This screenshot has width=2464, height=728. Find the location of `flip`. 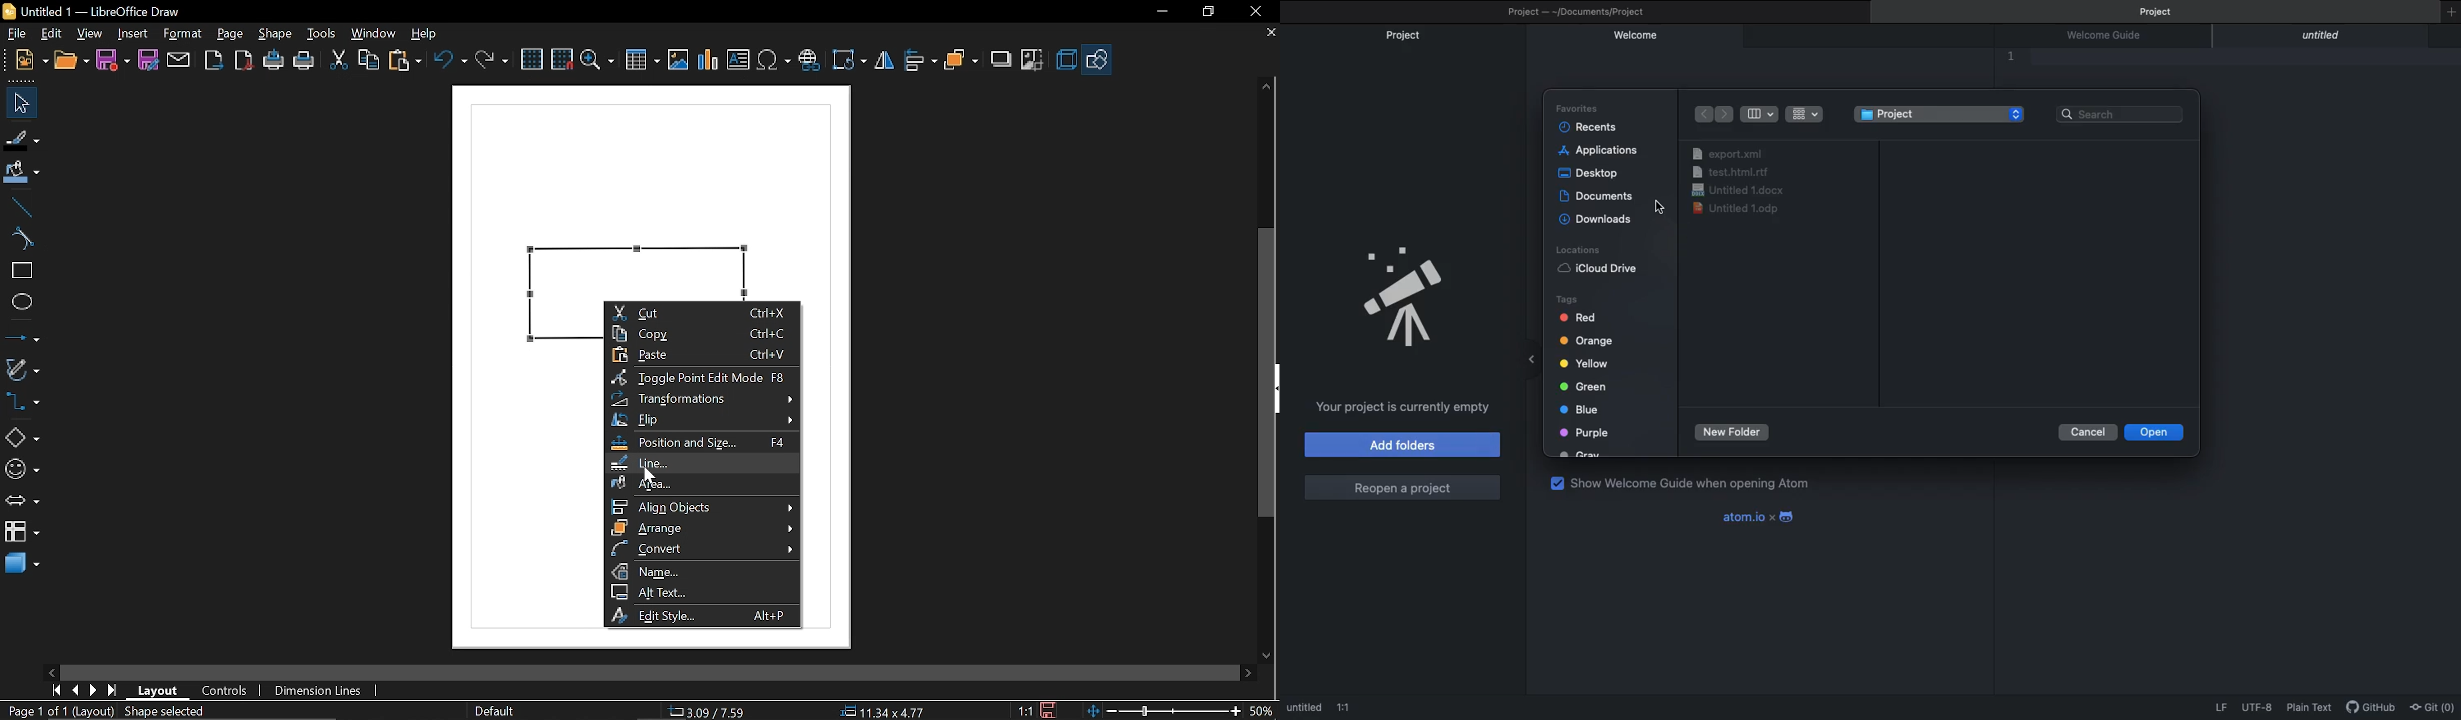

flip is located at coordinates (884, 61).